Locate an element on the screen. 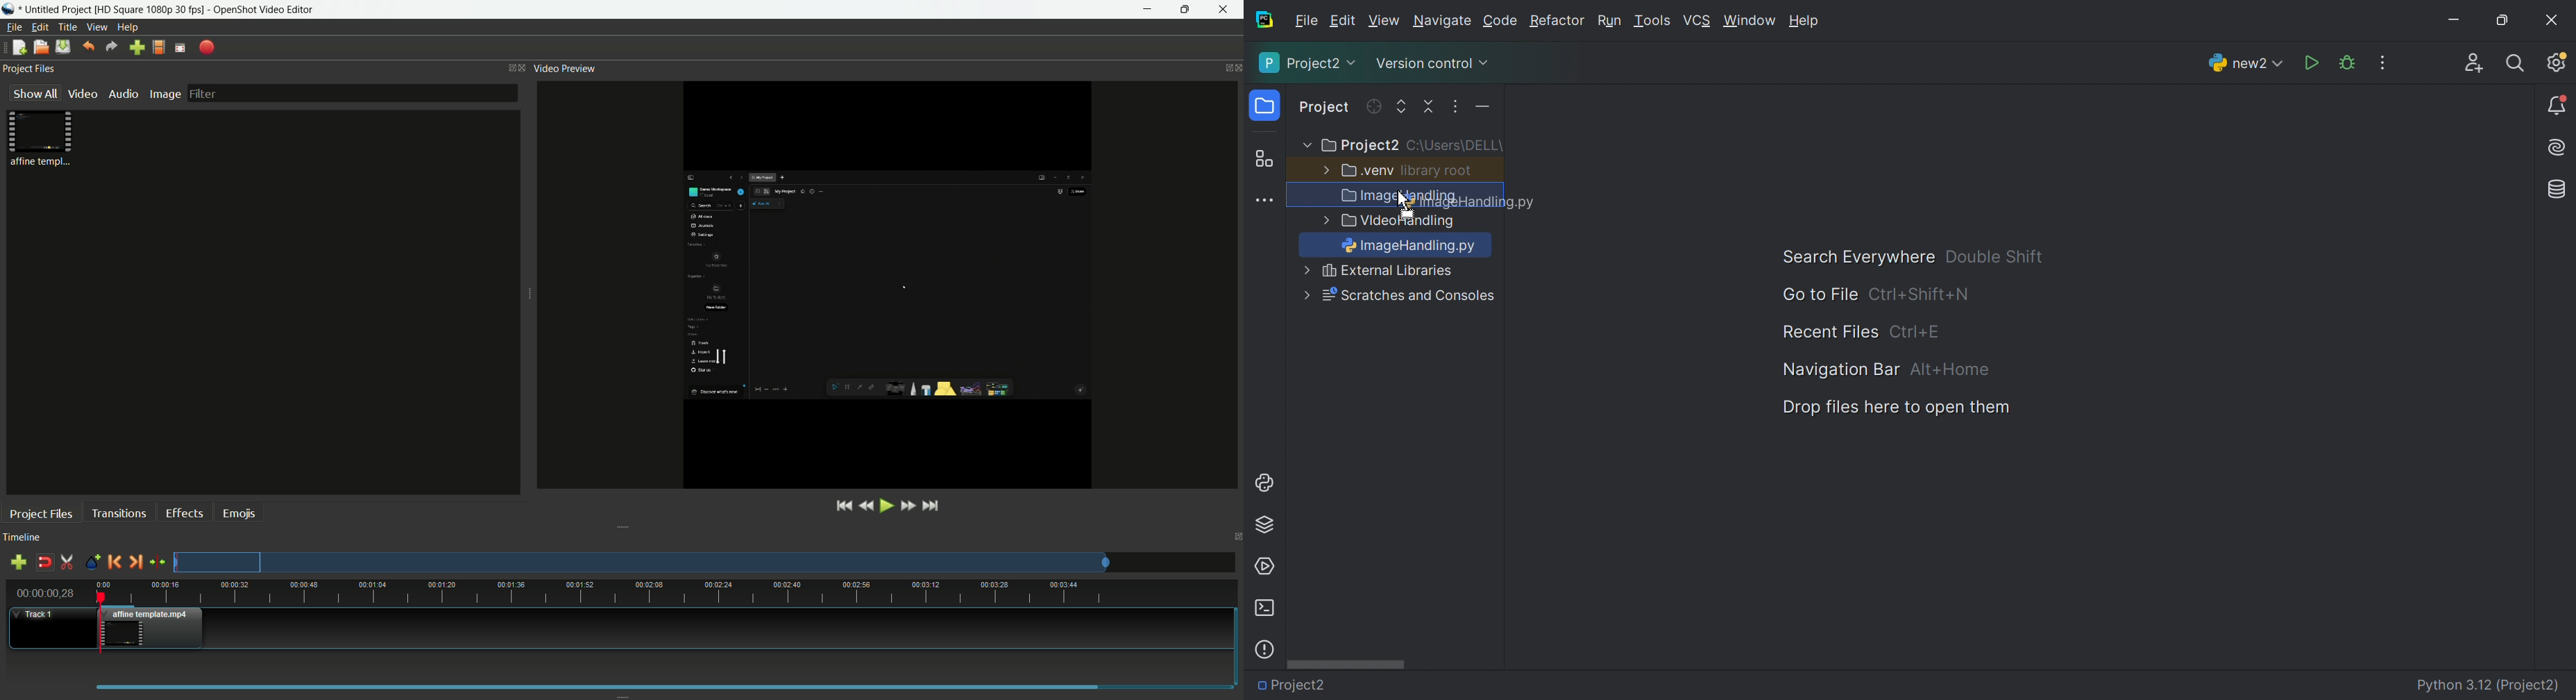 The image size is (2576, 700). title menu is located at coordinates (67, 27).